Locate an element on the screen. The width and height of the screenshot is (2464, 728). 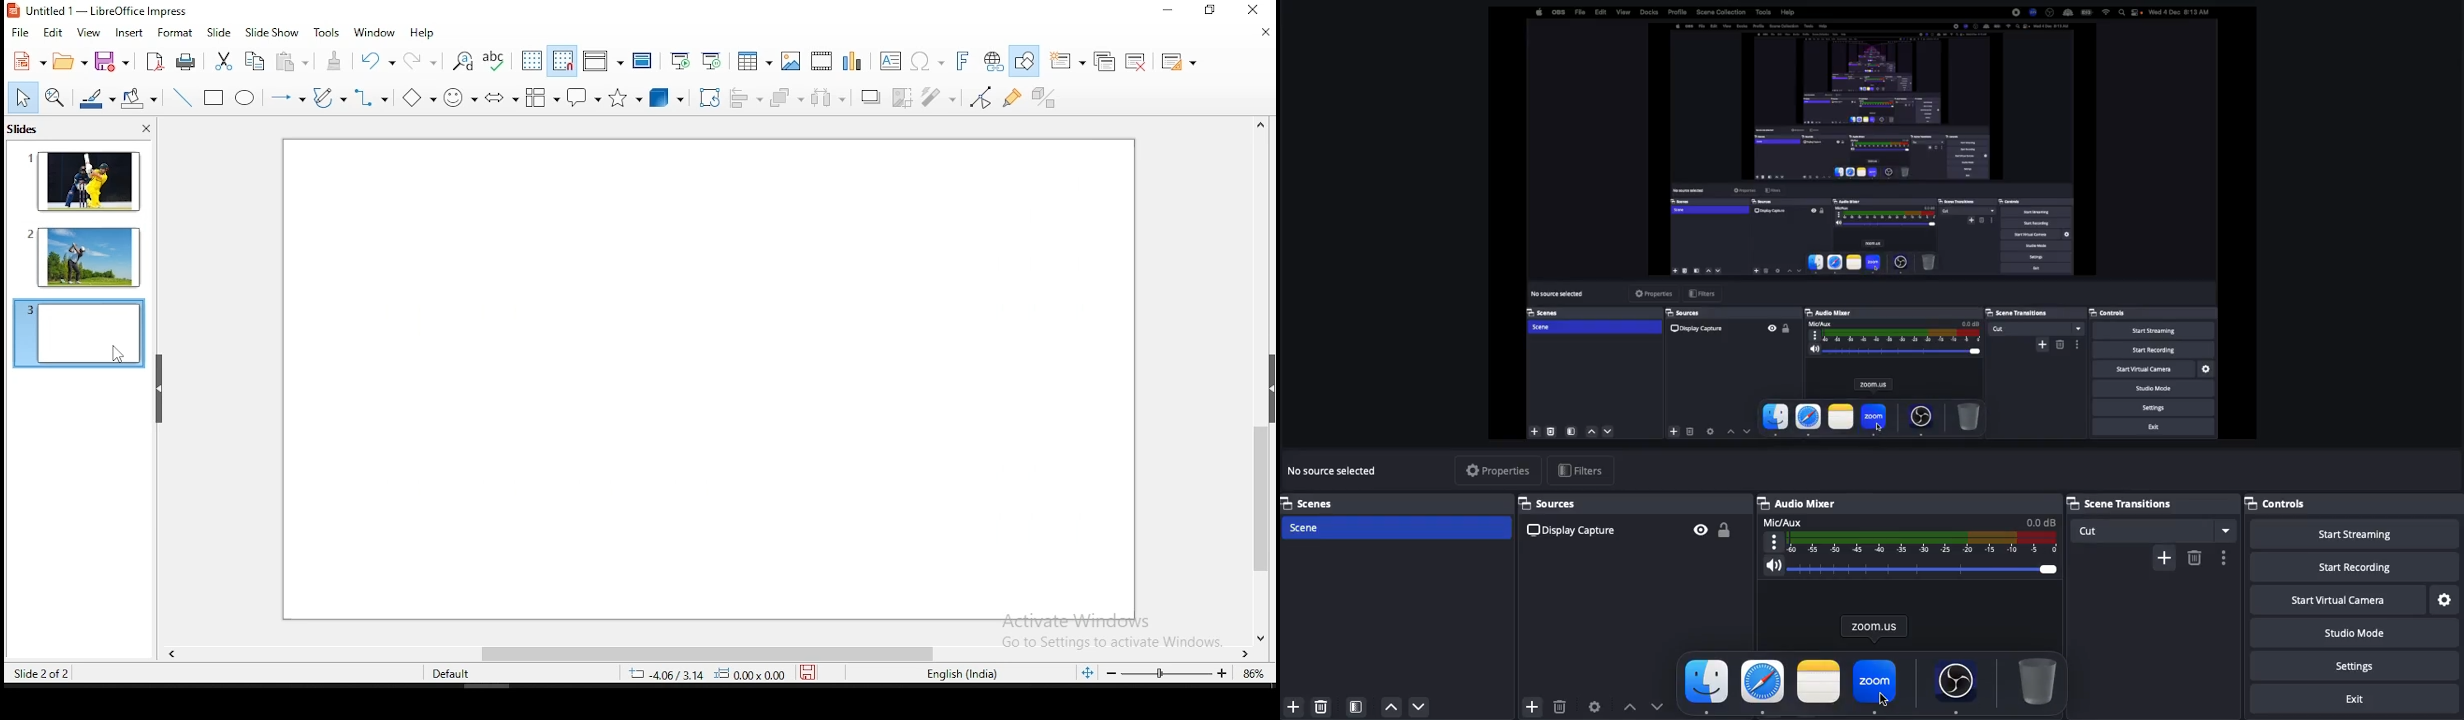
slide 2 is located at coordinates (80, 256).